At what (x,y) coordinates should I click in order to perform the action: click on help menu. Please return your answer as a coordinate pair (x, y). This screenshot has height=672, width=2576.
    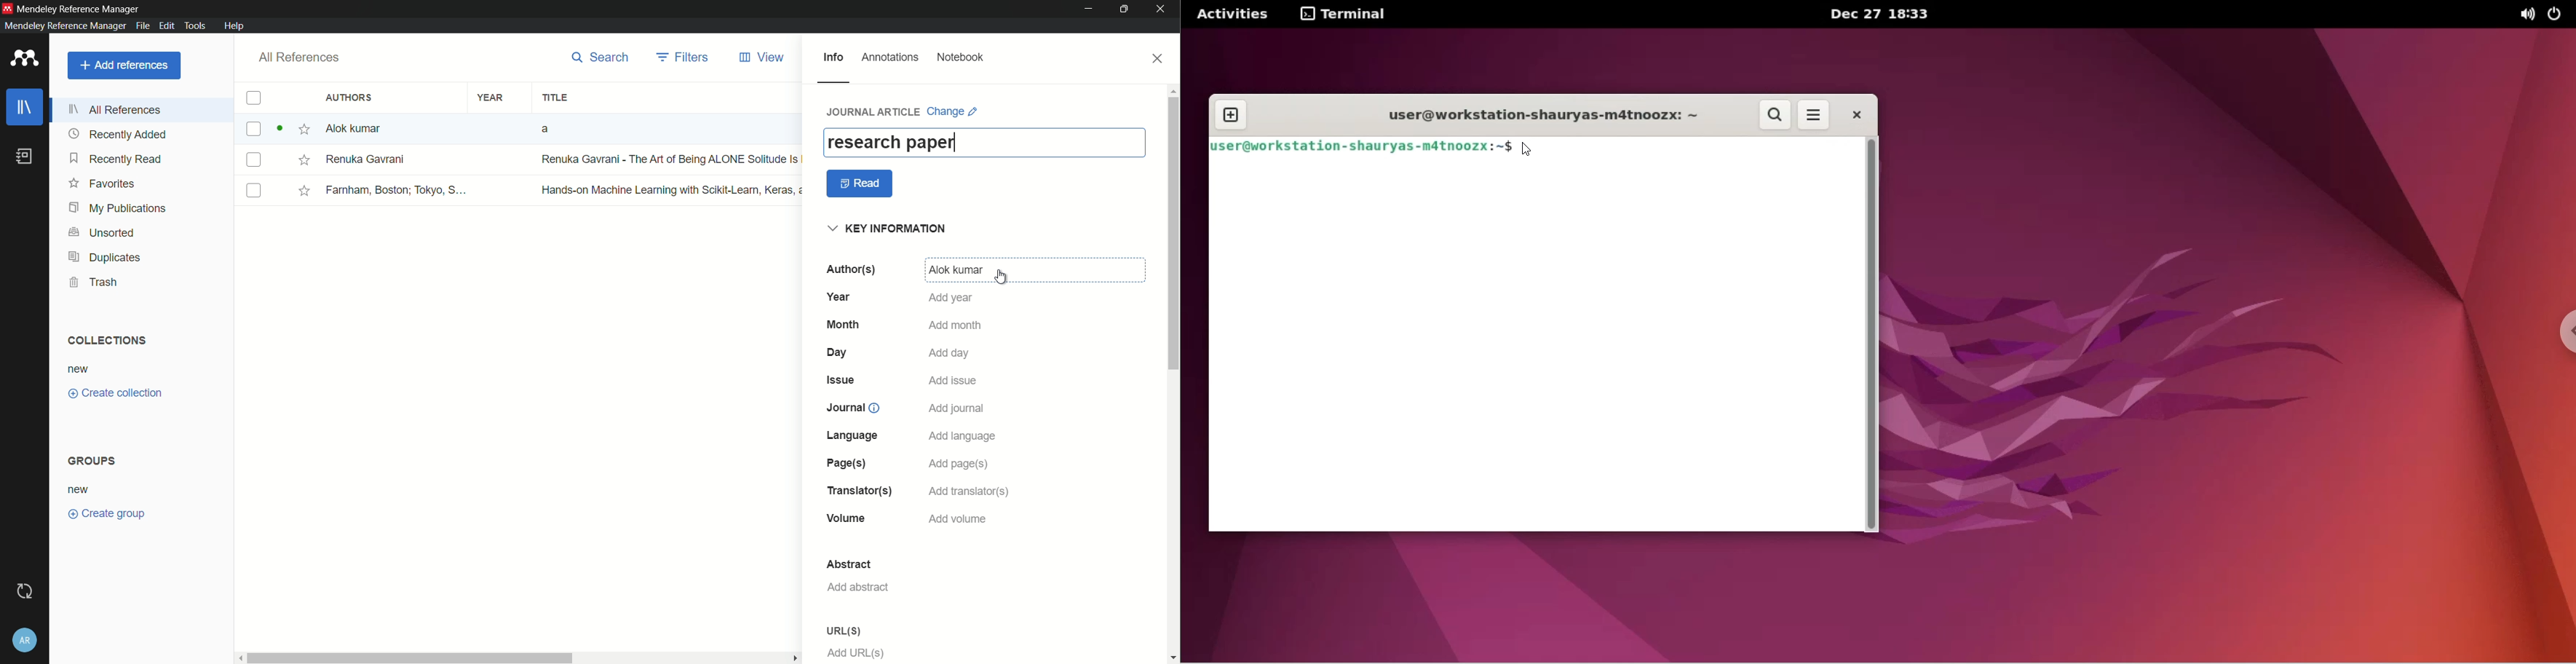
    Looking at the image, I should click on (234, 26).